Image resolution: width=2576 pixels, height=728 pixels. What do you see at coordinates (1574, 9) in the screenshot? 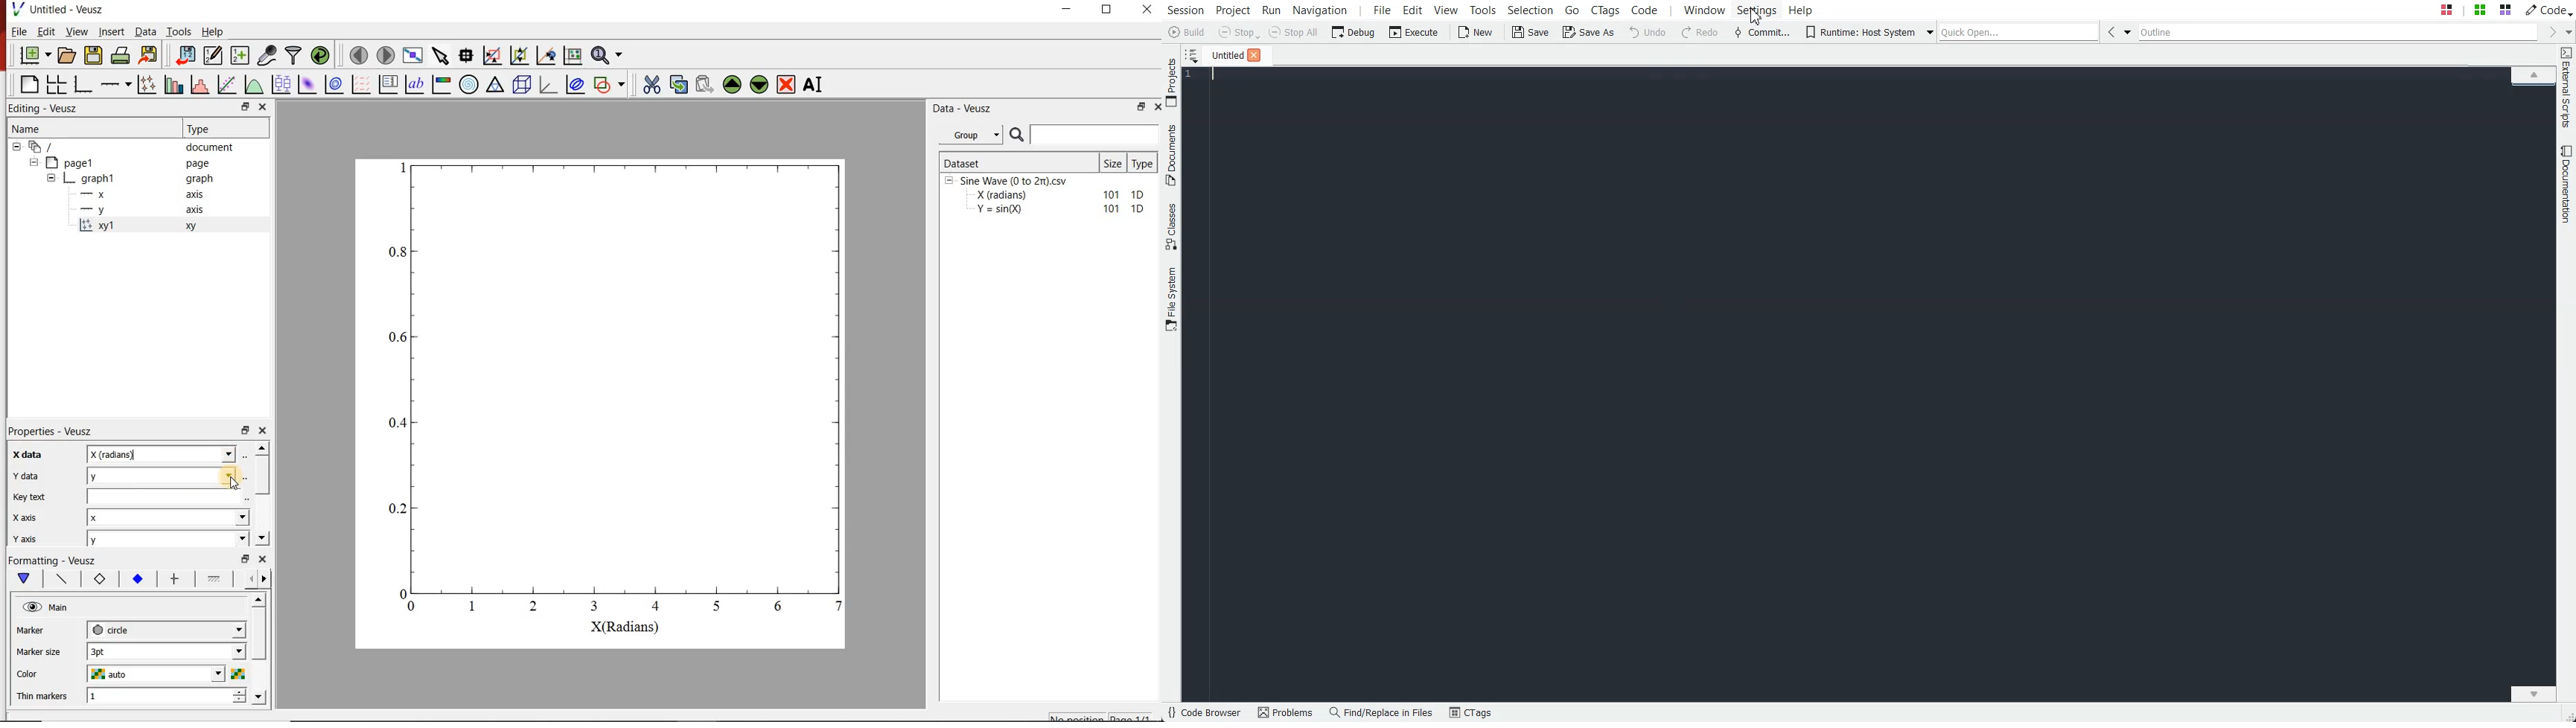
I see `Go` at bounding box center [1574, 9].